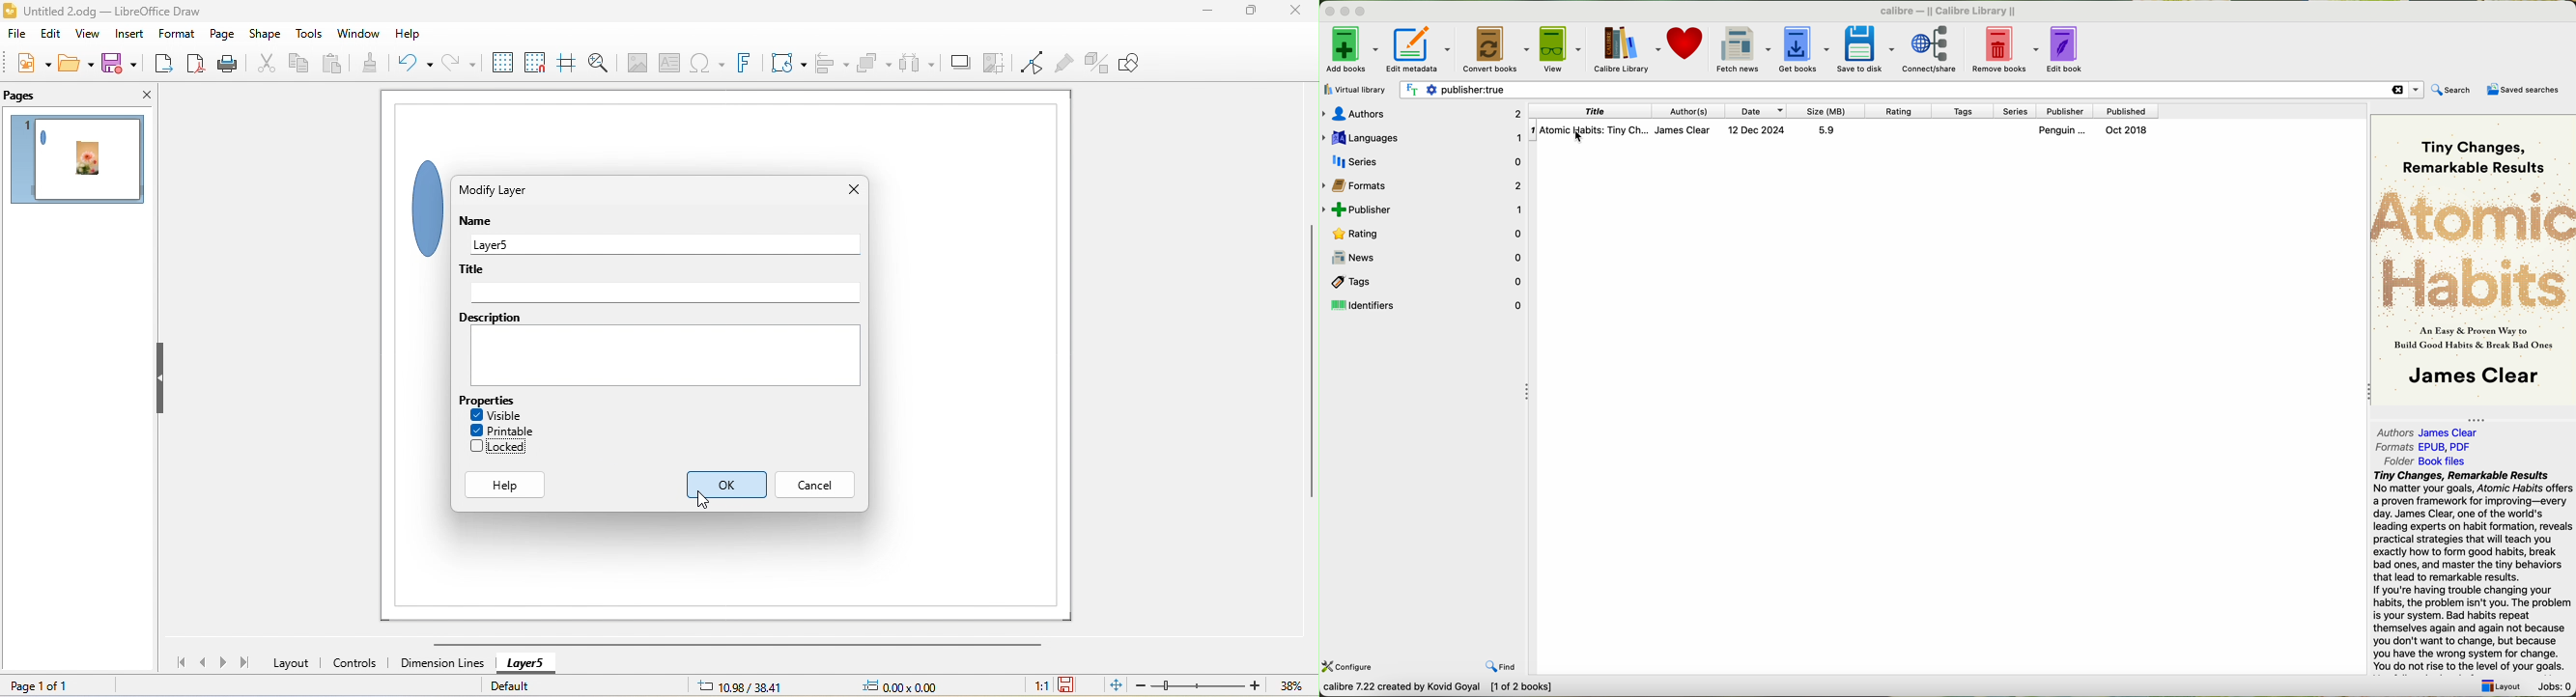 The width and height of the screenshot is (2576, 700). Describe the element at coordinates (245, 661) in the screenshot. I see `last page` at that location.